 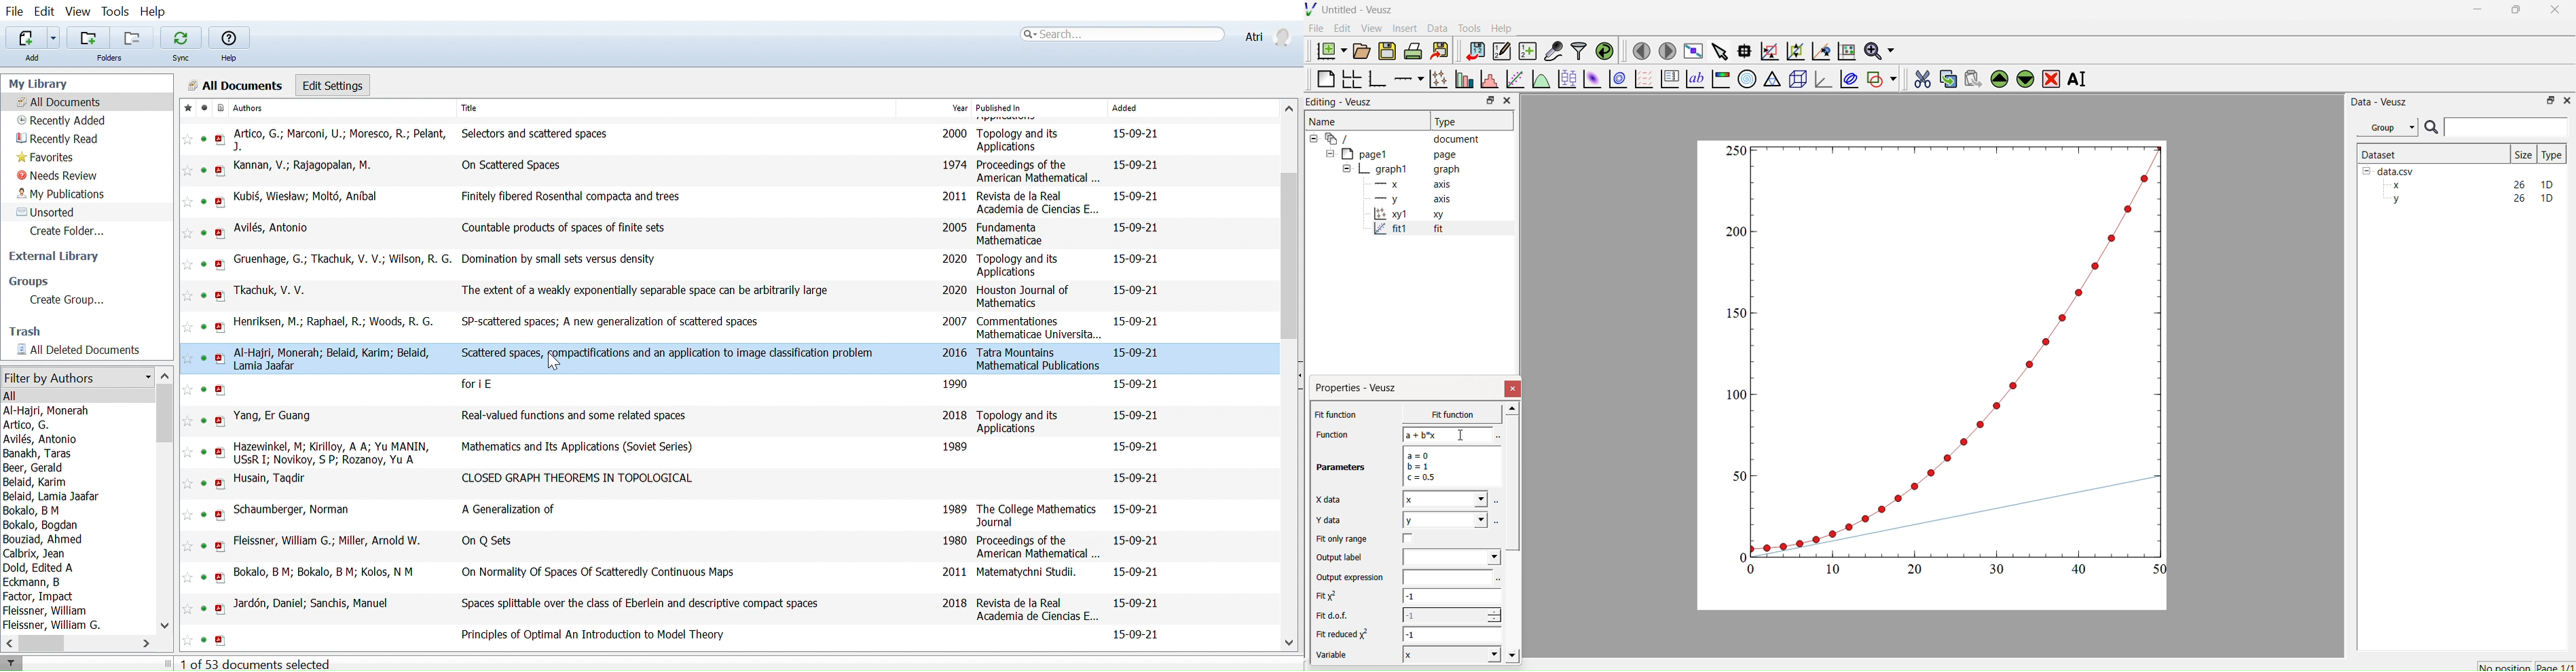 What do you see at coordinates (201, 577) in the screenshot?
I see `reading status` at bounding box center [201, 577].